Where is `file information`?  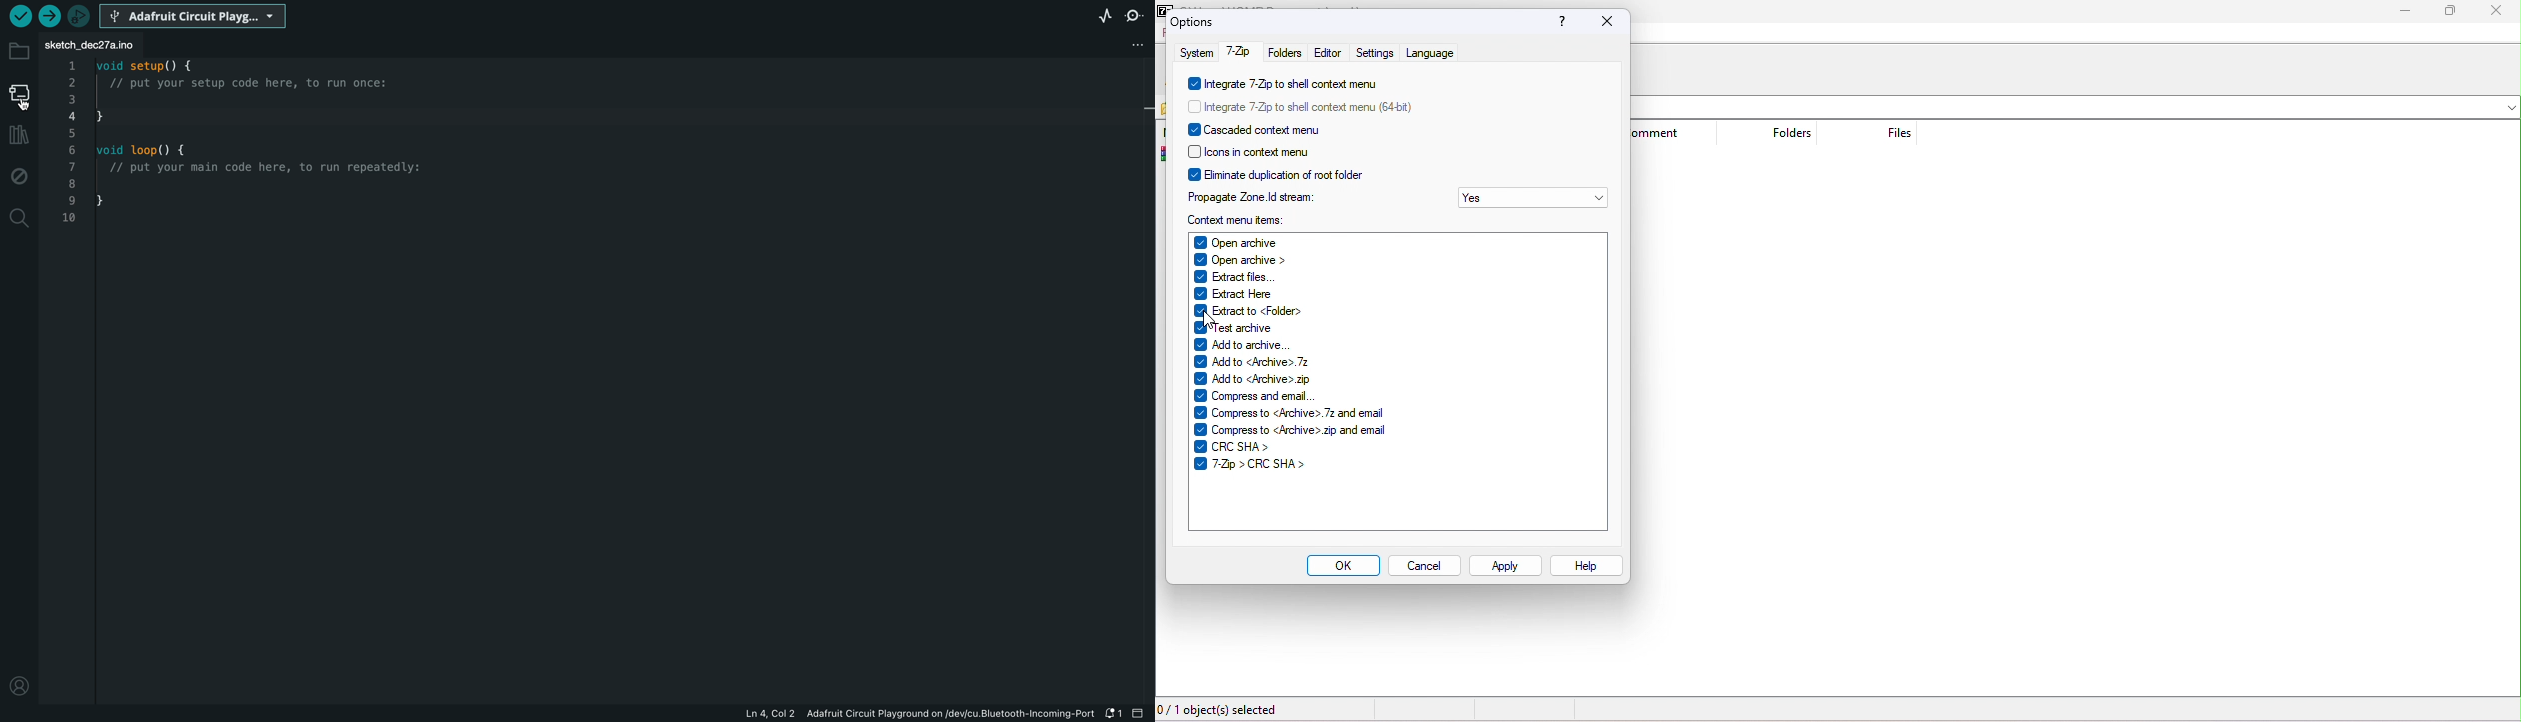
file information is located at coordinates (880, 716).